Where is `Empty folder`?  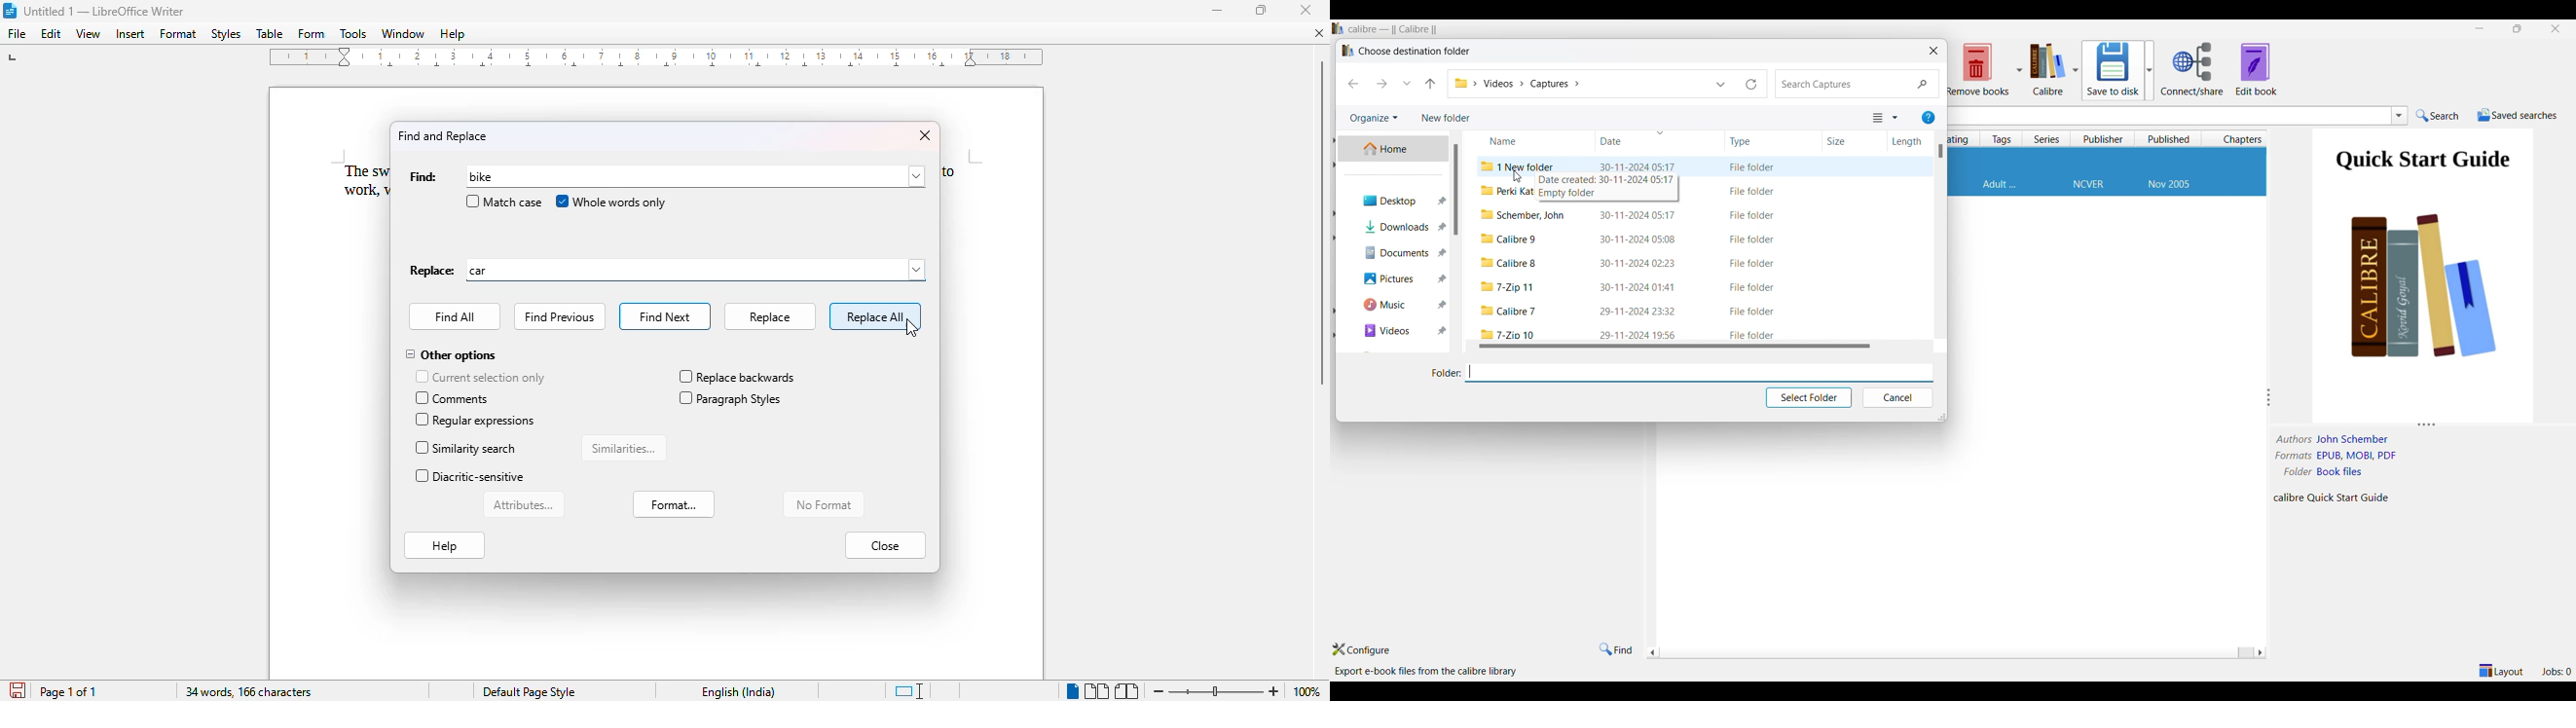 Empty folder is located at coordinates (1573, 194).